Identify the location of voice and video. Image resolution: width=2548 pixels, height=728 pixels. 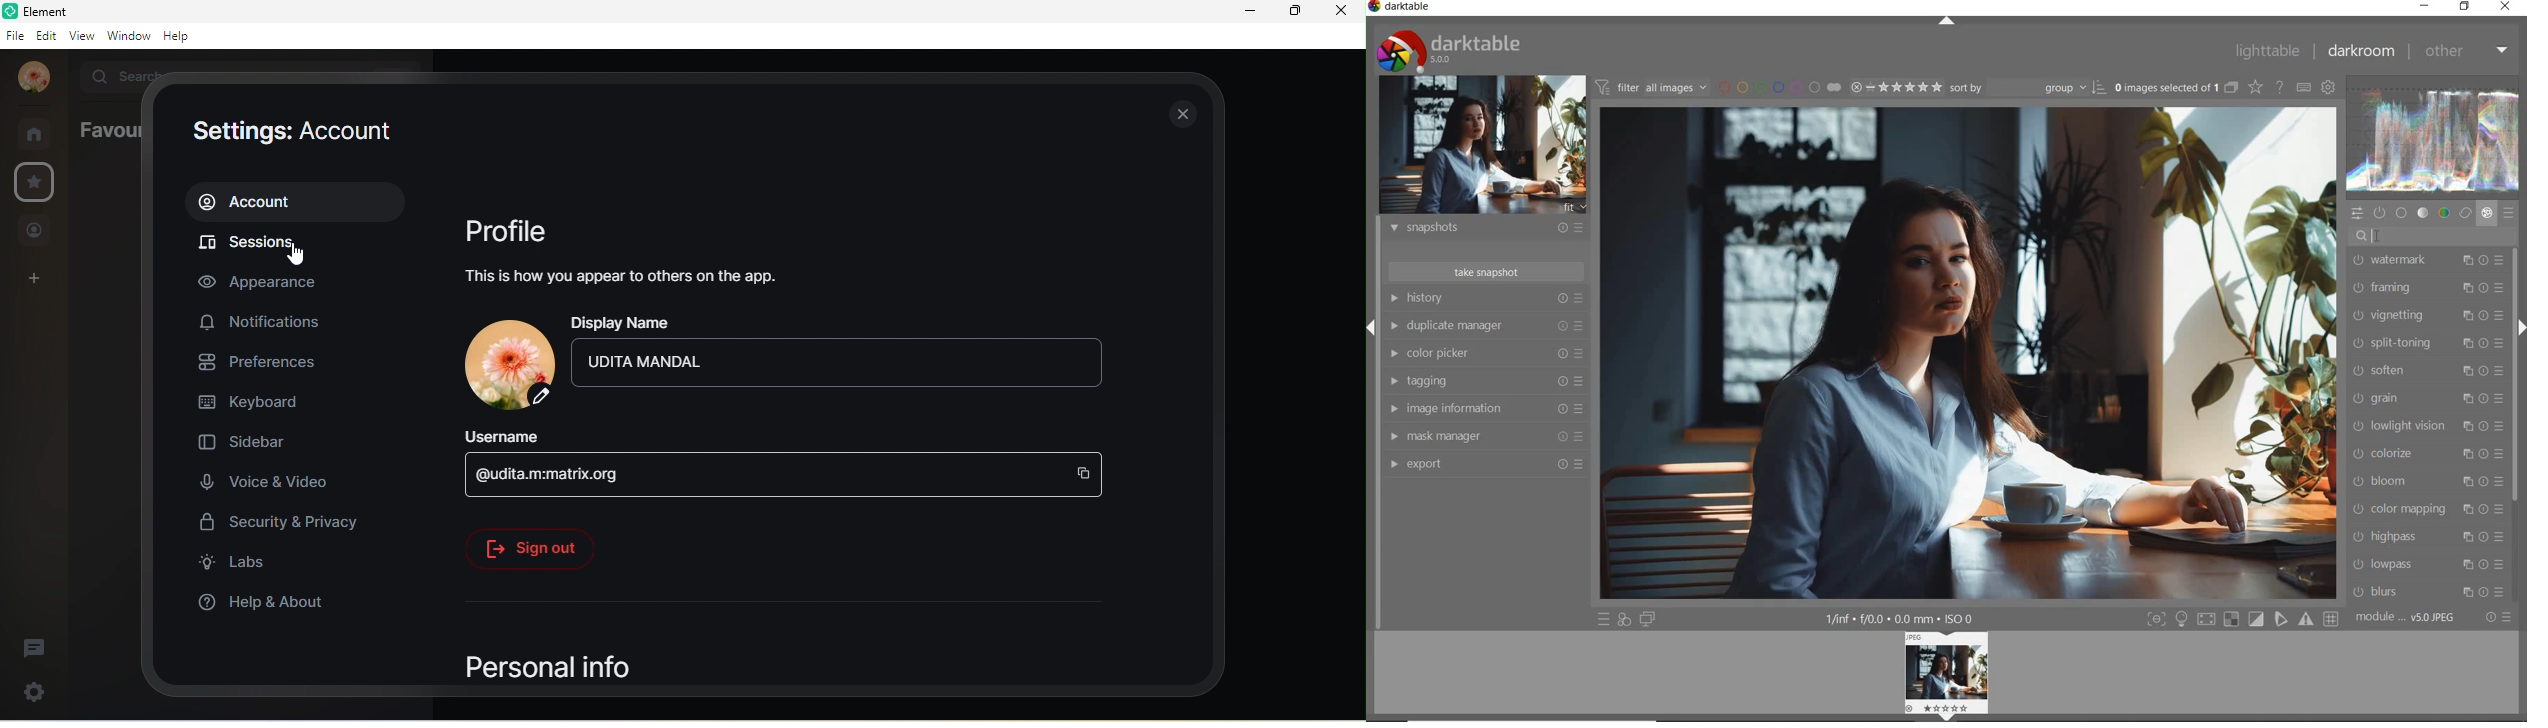
(265, 481).